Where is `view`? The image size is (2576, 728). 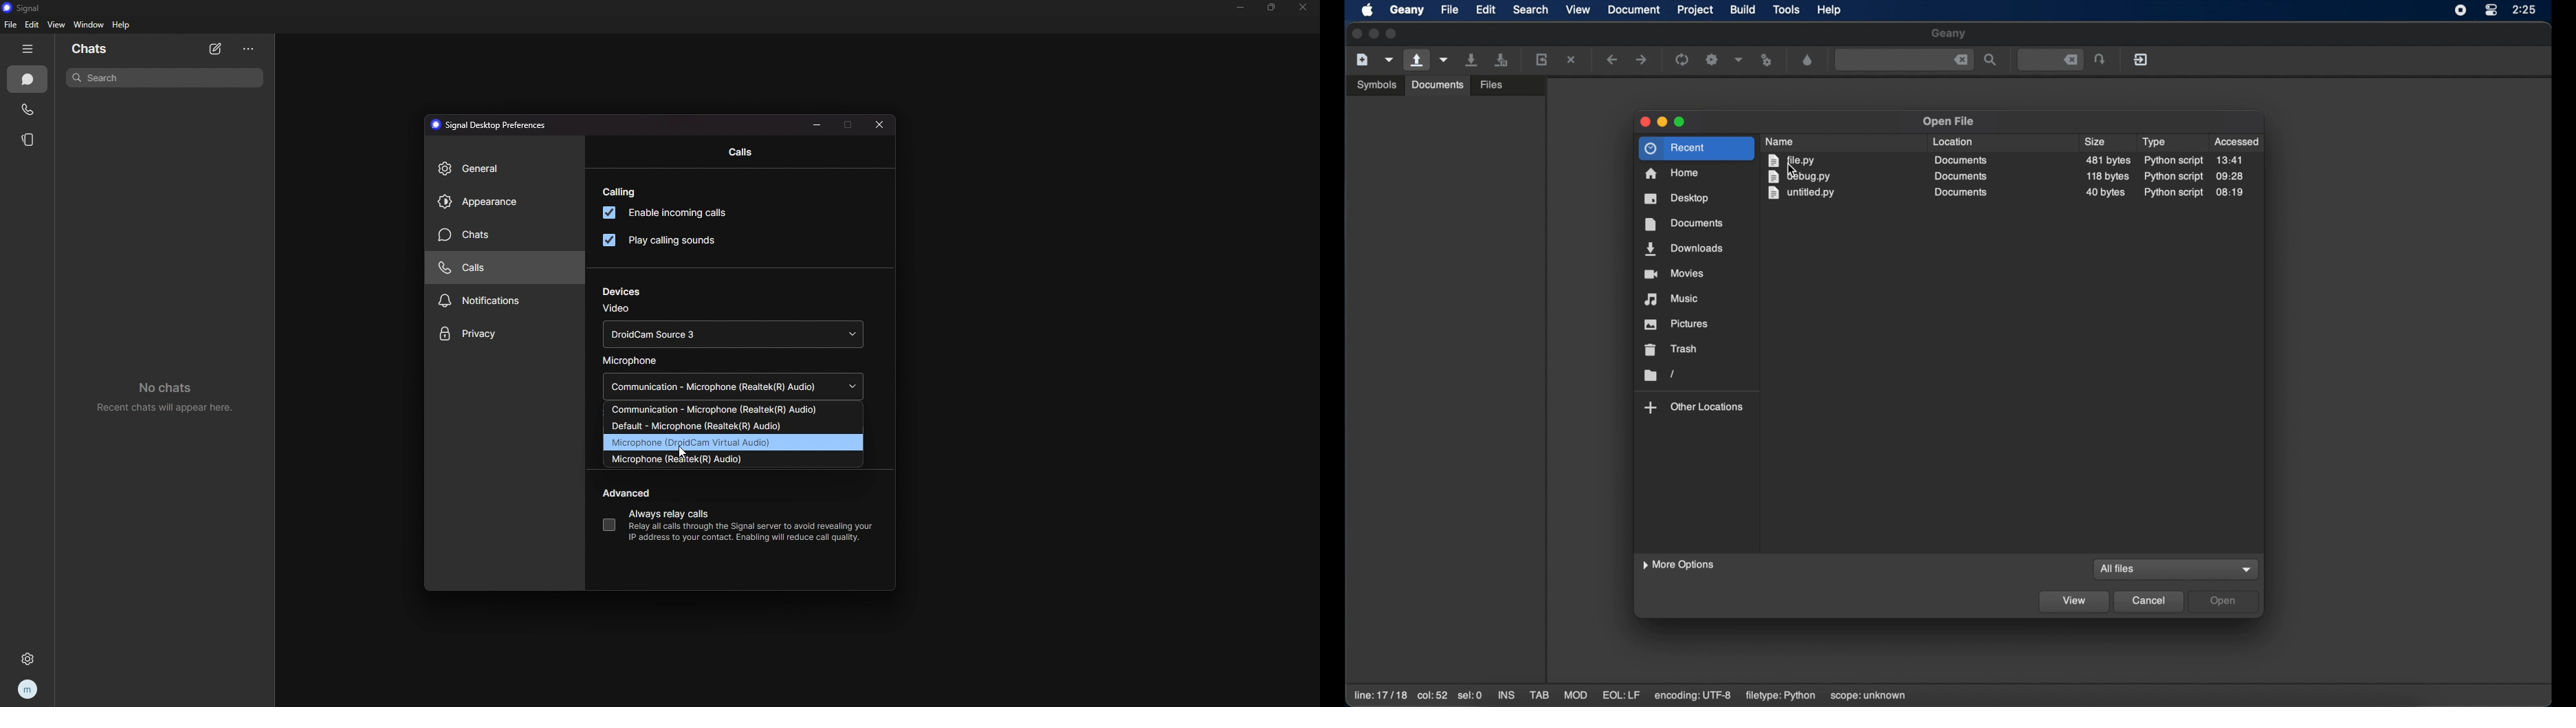
view is located at coordinates (56, 25).